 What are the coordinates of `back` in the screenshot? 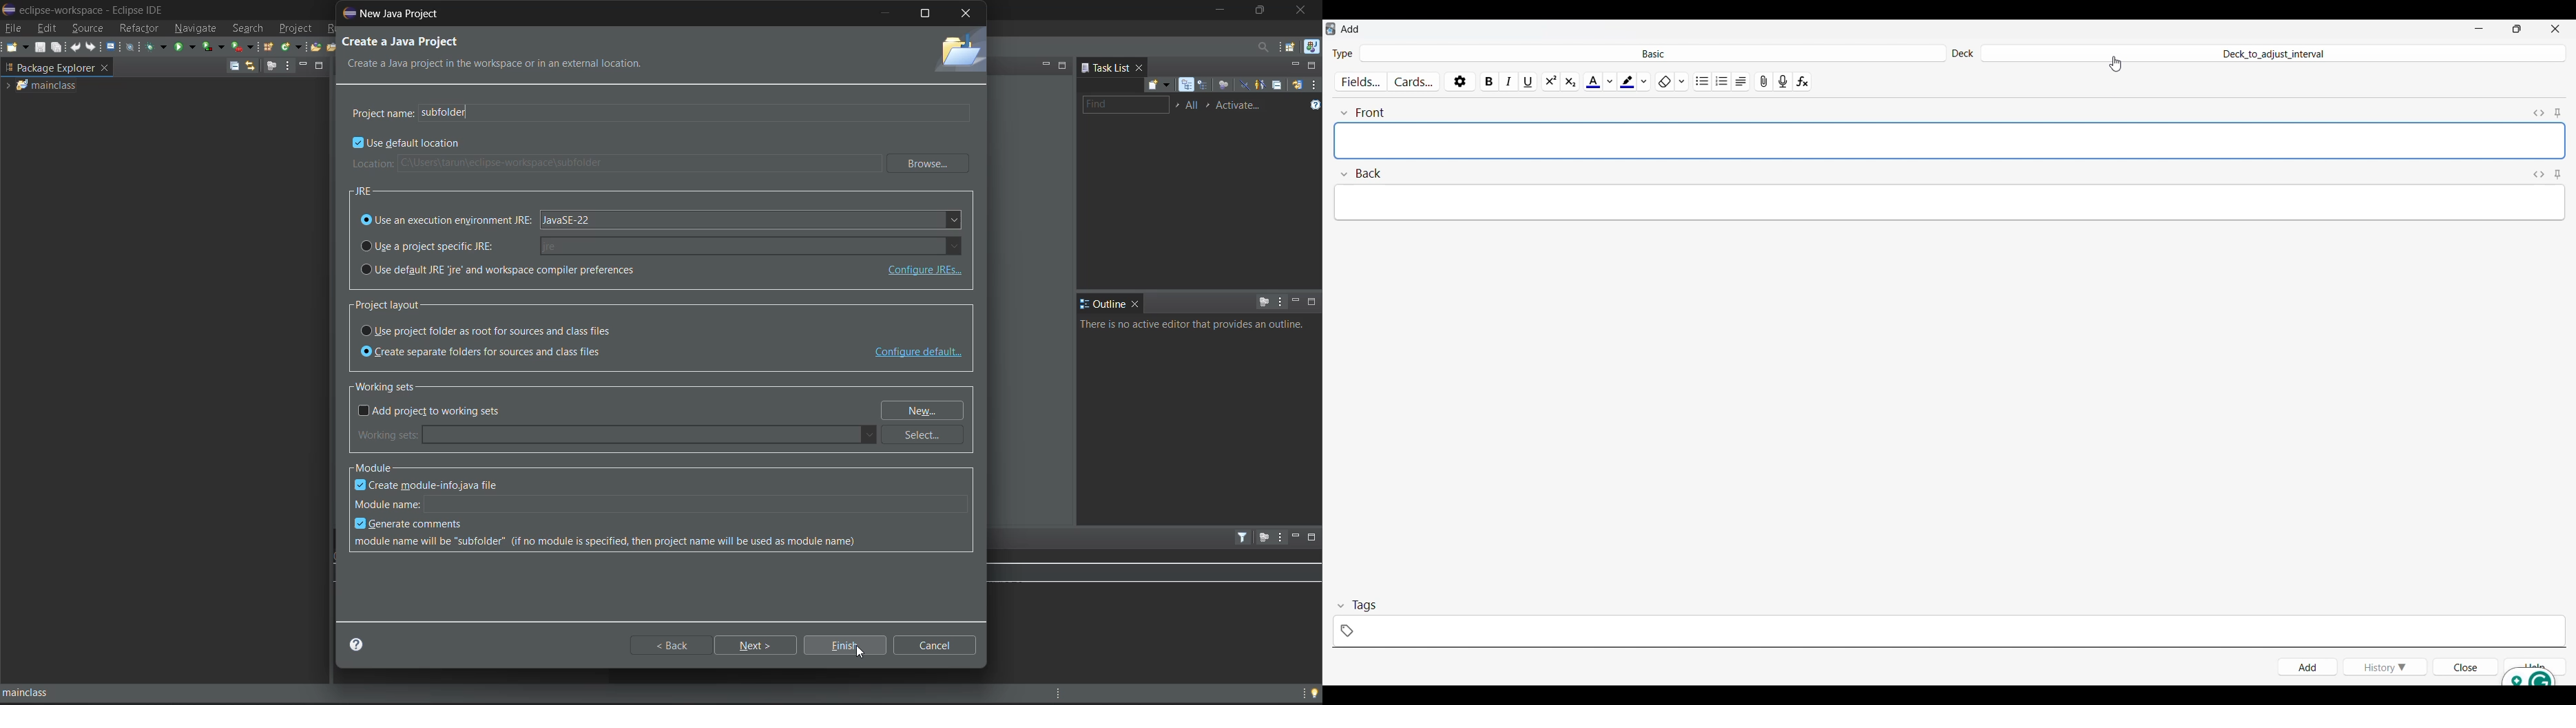 It's located at (672, 644).